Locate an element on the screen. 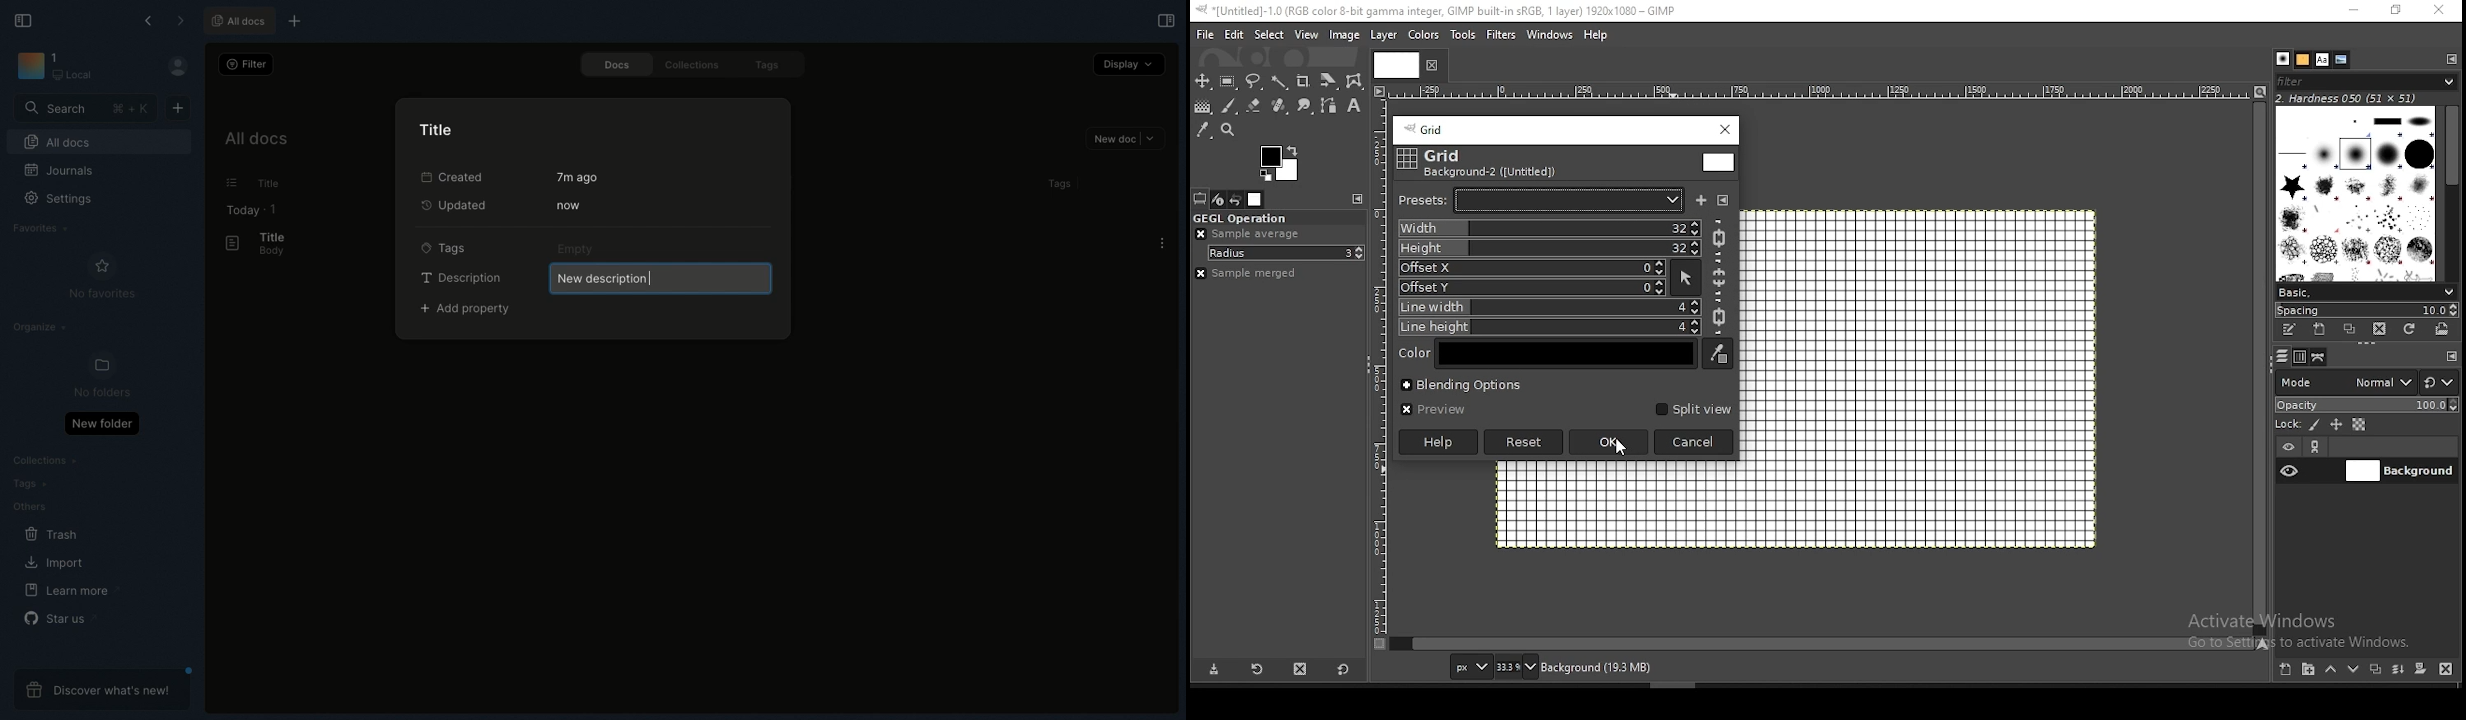  crop tool is located at coordinates (1303, 83).